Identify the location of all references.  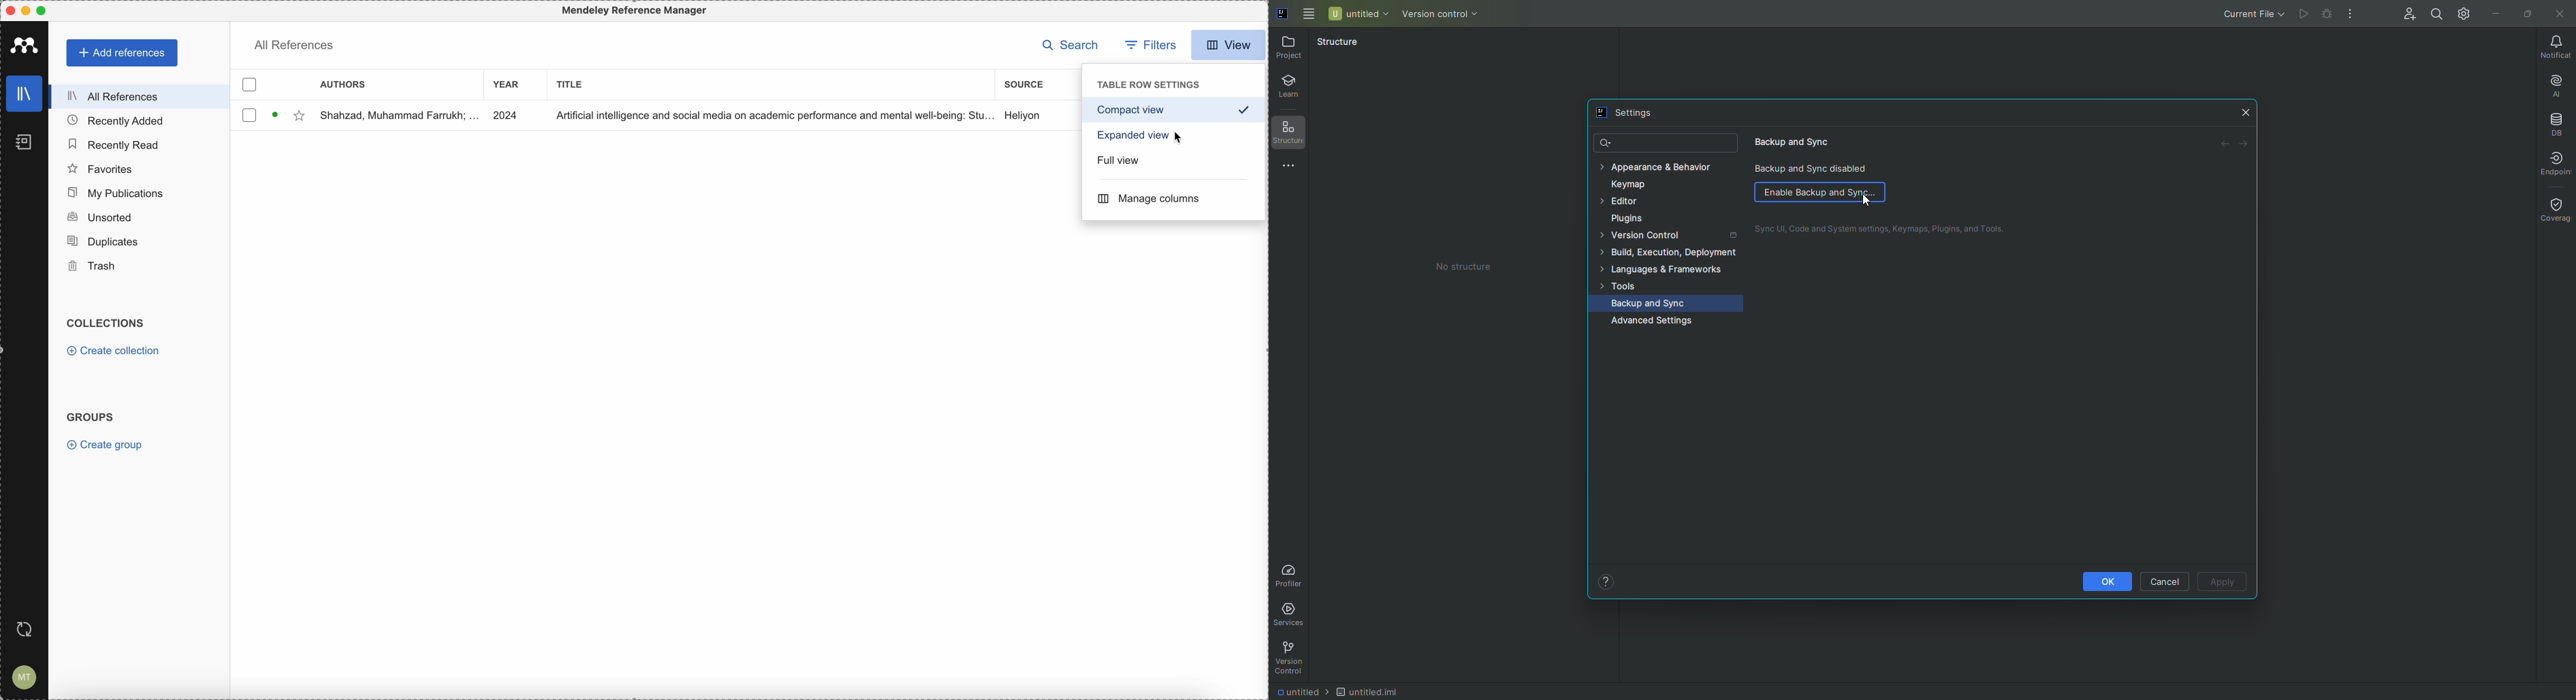
(140, 97).